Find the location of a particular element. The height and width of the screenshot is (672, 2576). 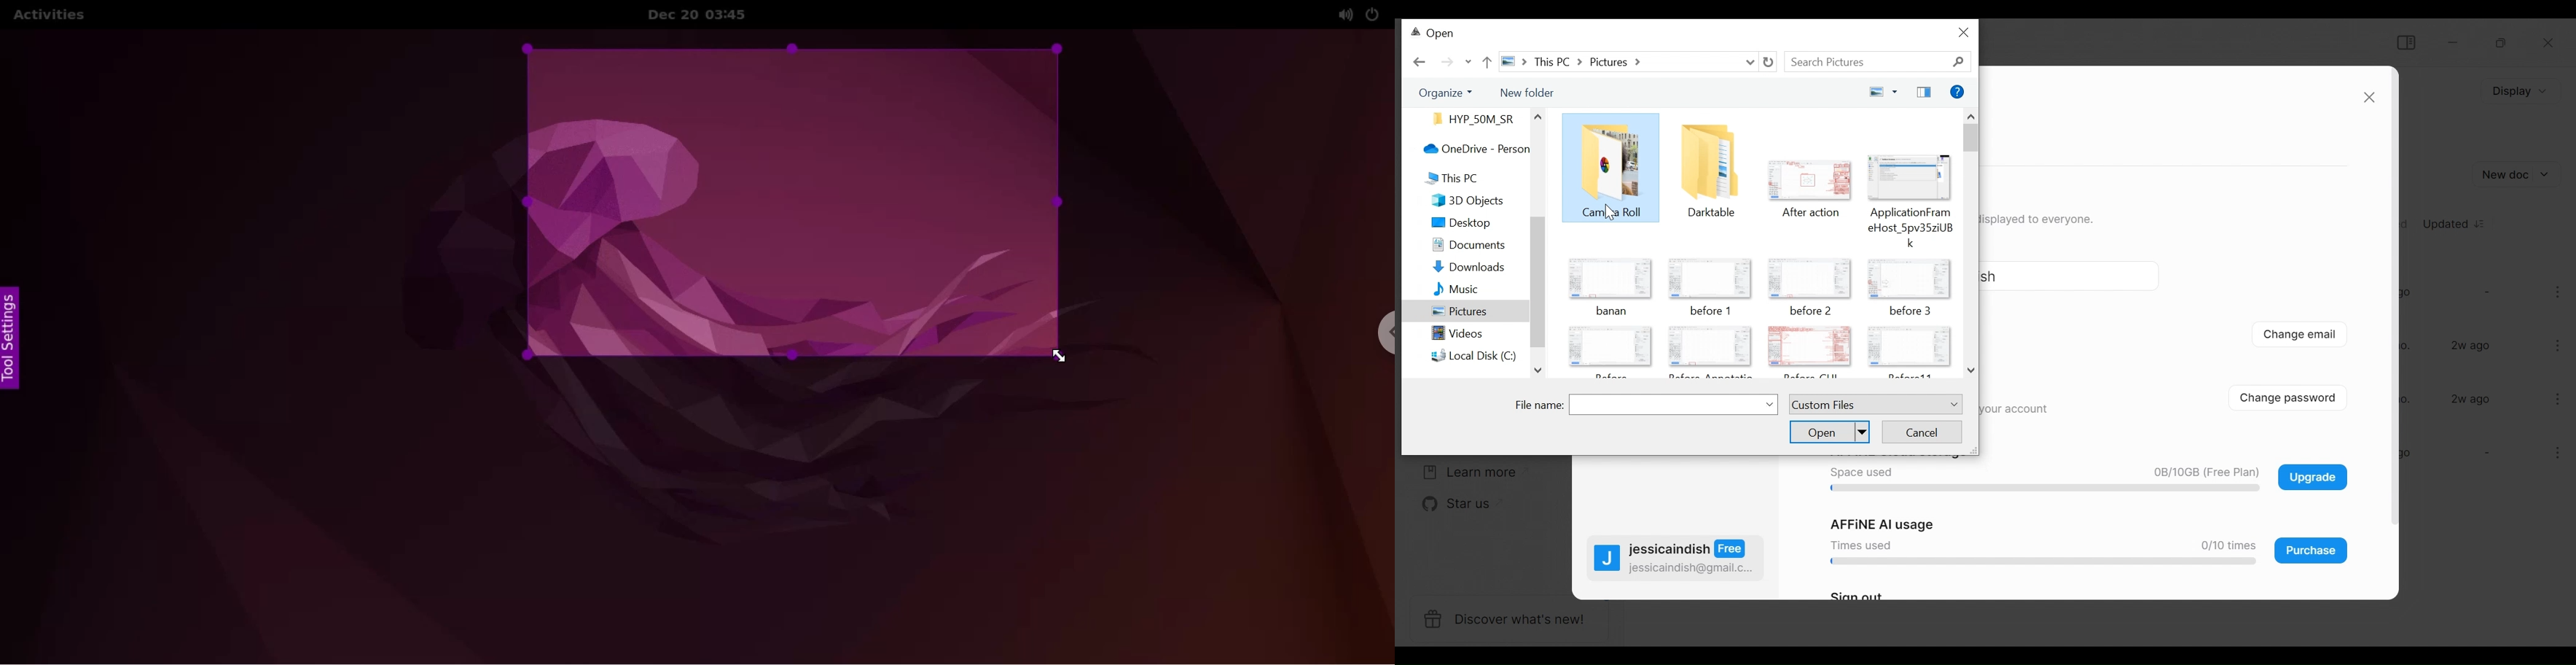

Restore is located at coordinates (2500, 43).